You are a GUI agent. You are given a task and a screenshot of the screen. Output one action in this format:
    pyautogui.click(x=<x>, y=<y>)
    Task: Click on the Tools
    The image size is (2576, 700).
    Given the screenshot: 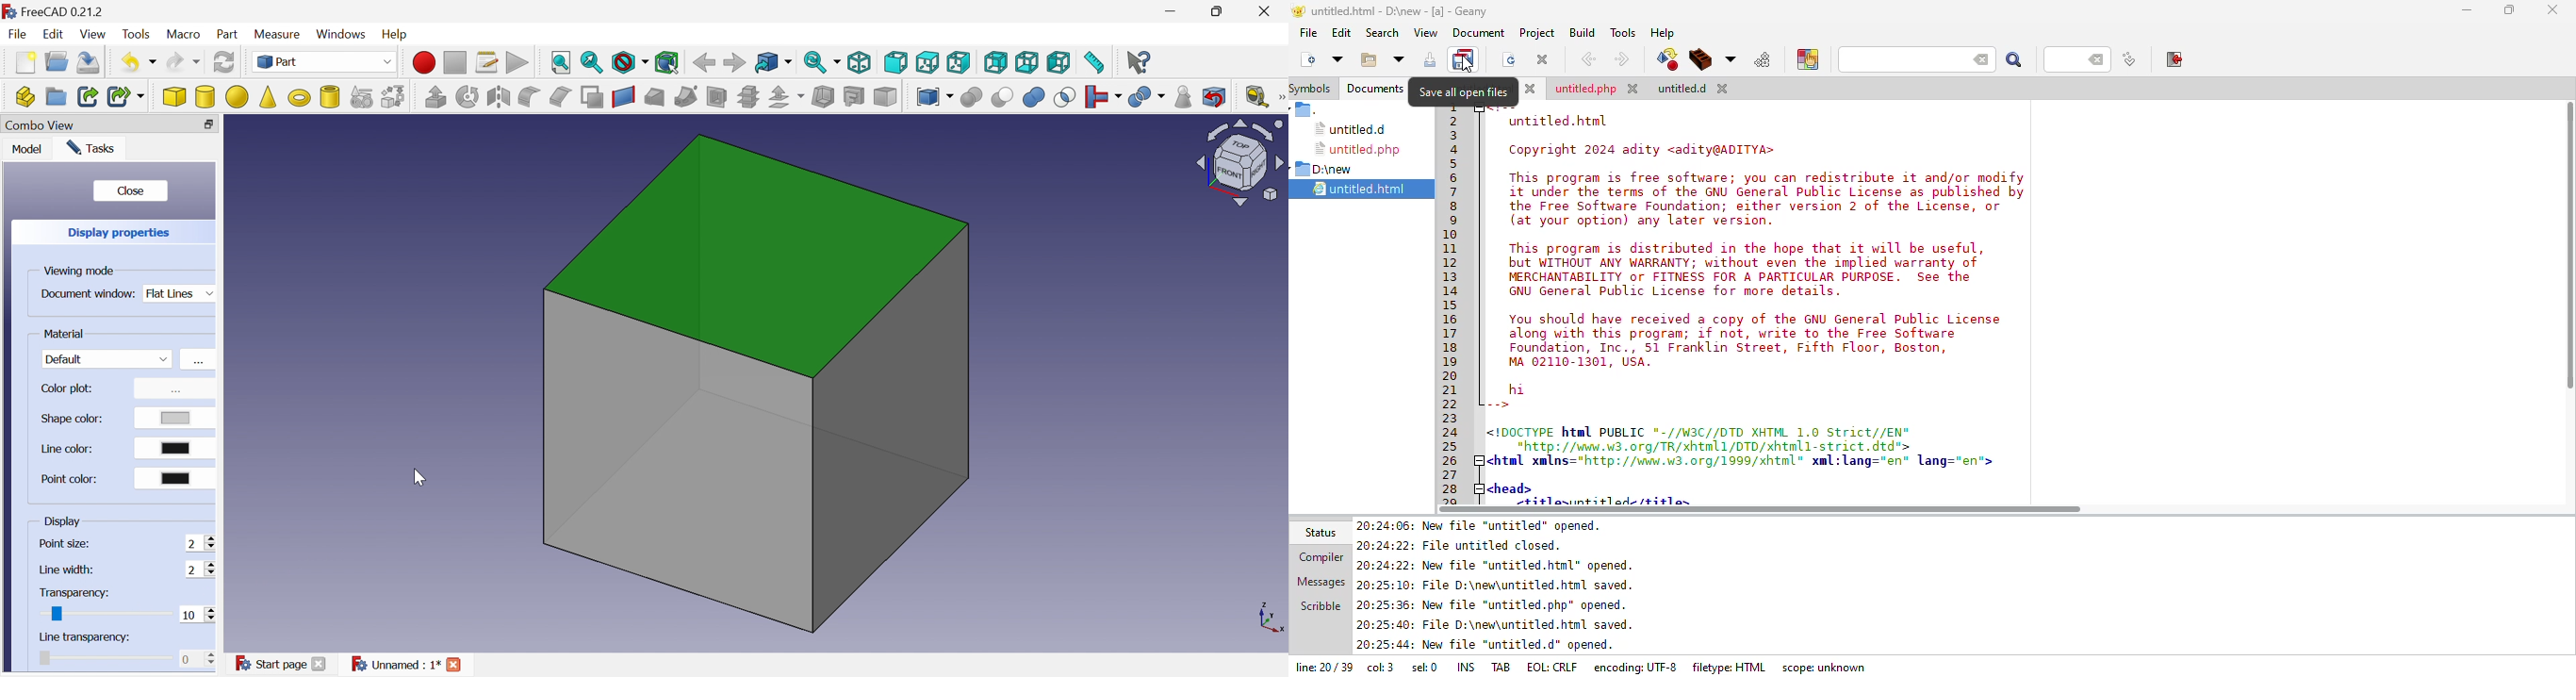 What is the action you would take?
    pyautogui.click(x=137, y=34)
    